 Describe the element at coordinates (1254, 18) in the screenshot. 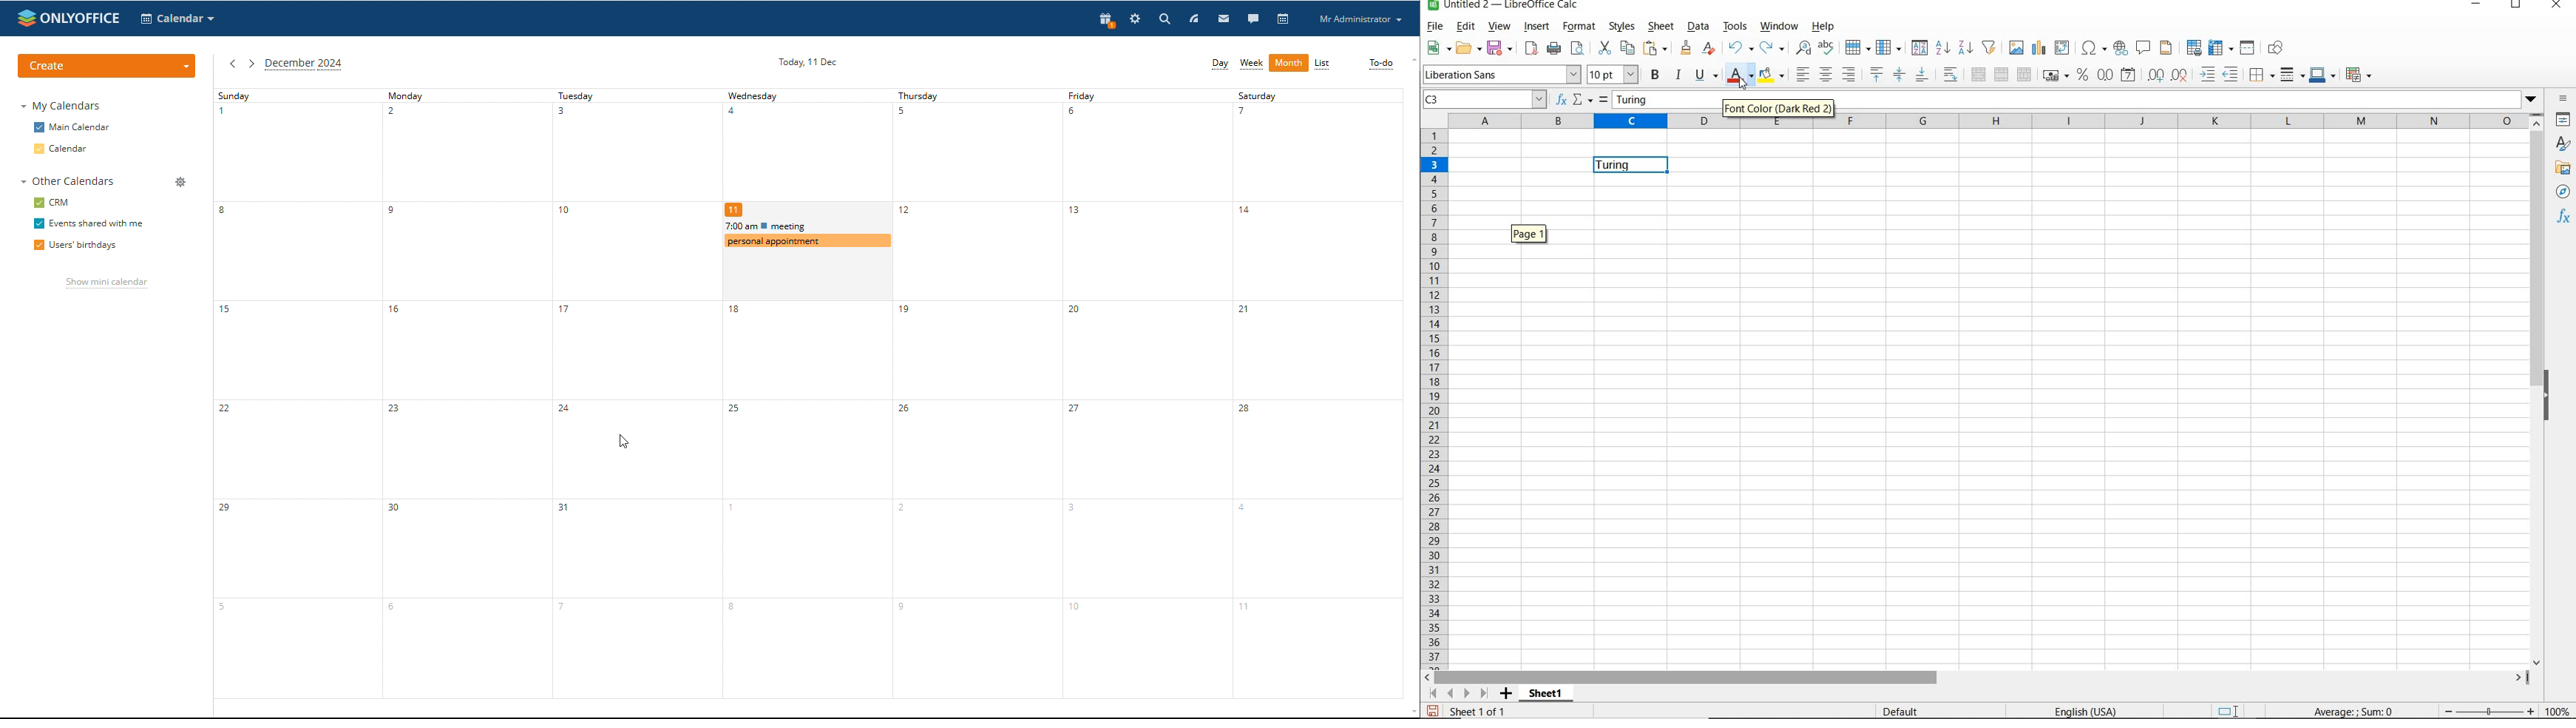

I see `talk` at that location.